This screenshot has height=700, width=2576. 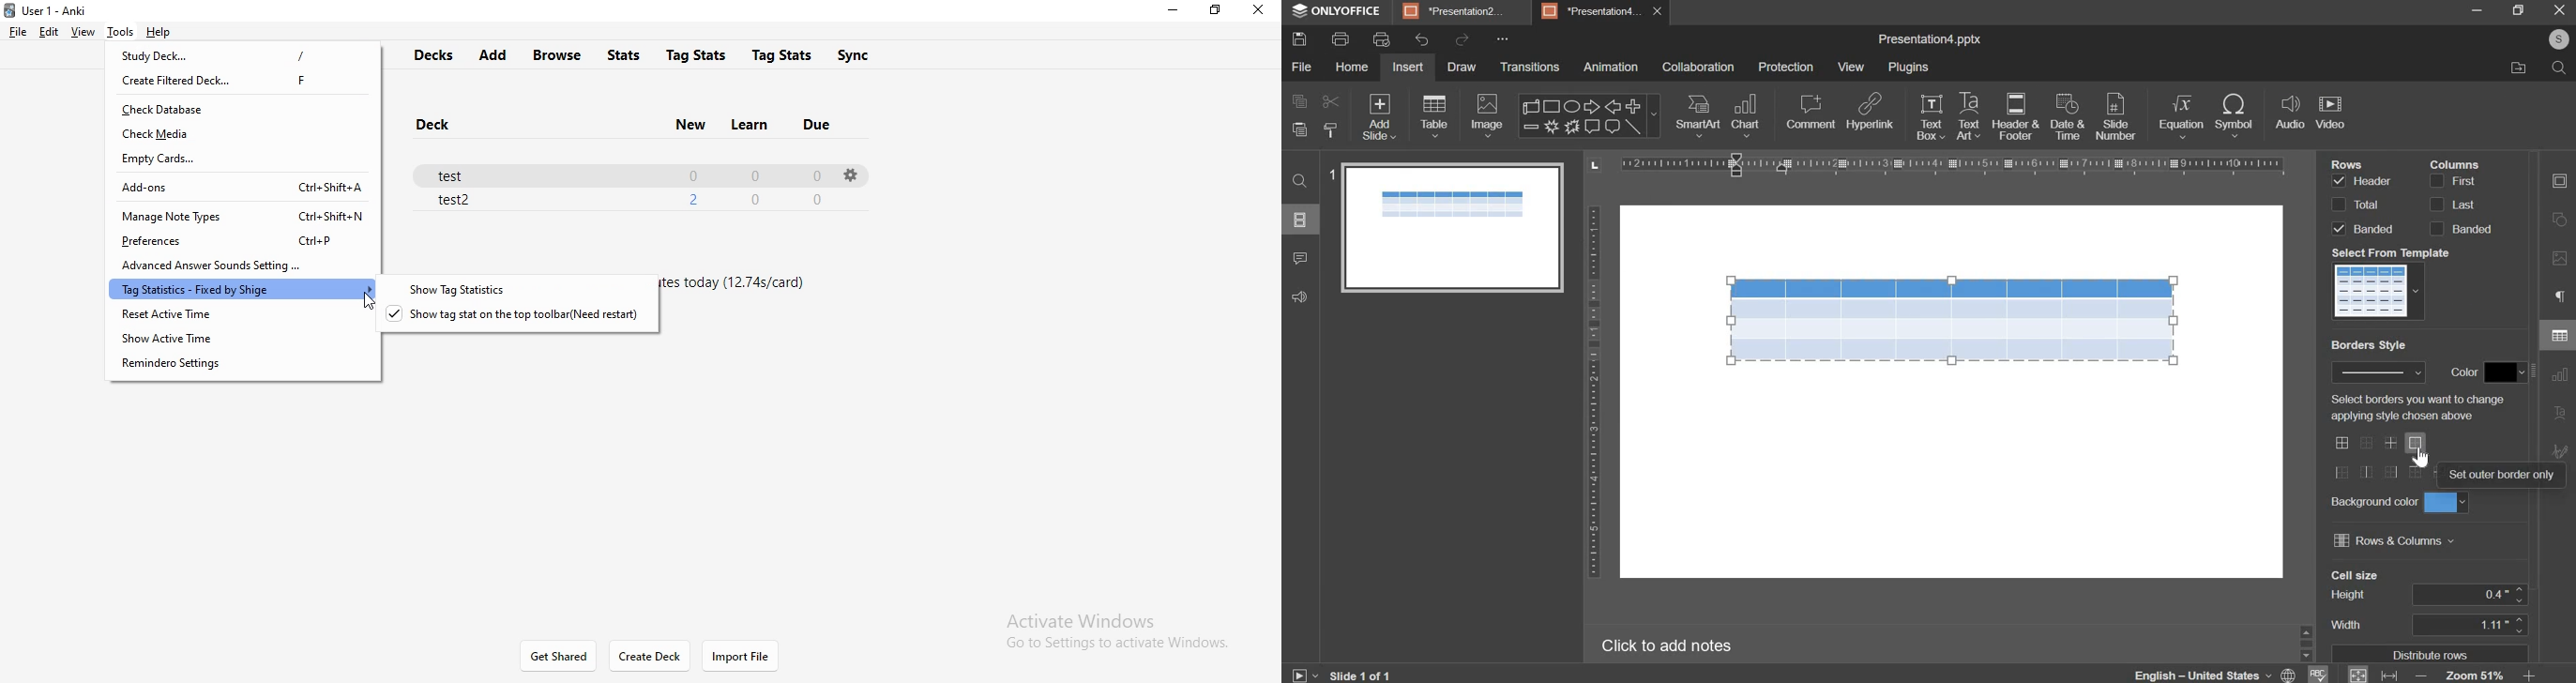 I want to click on comment, so click(x=1813, y=112).